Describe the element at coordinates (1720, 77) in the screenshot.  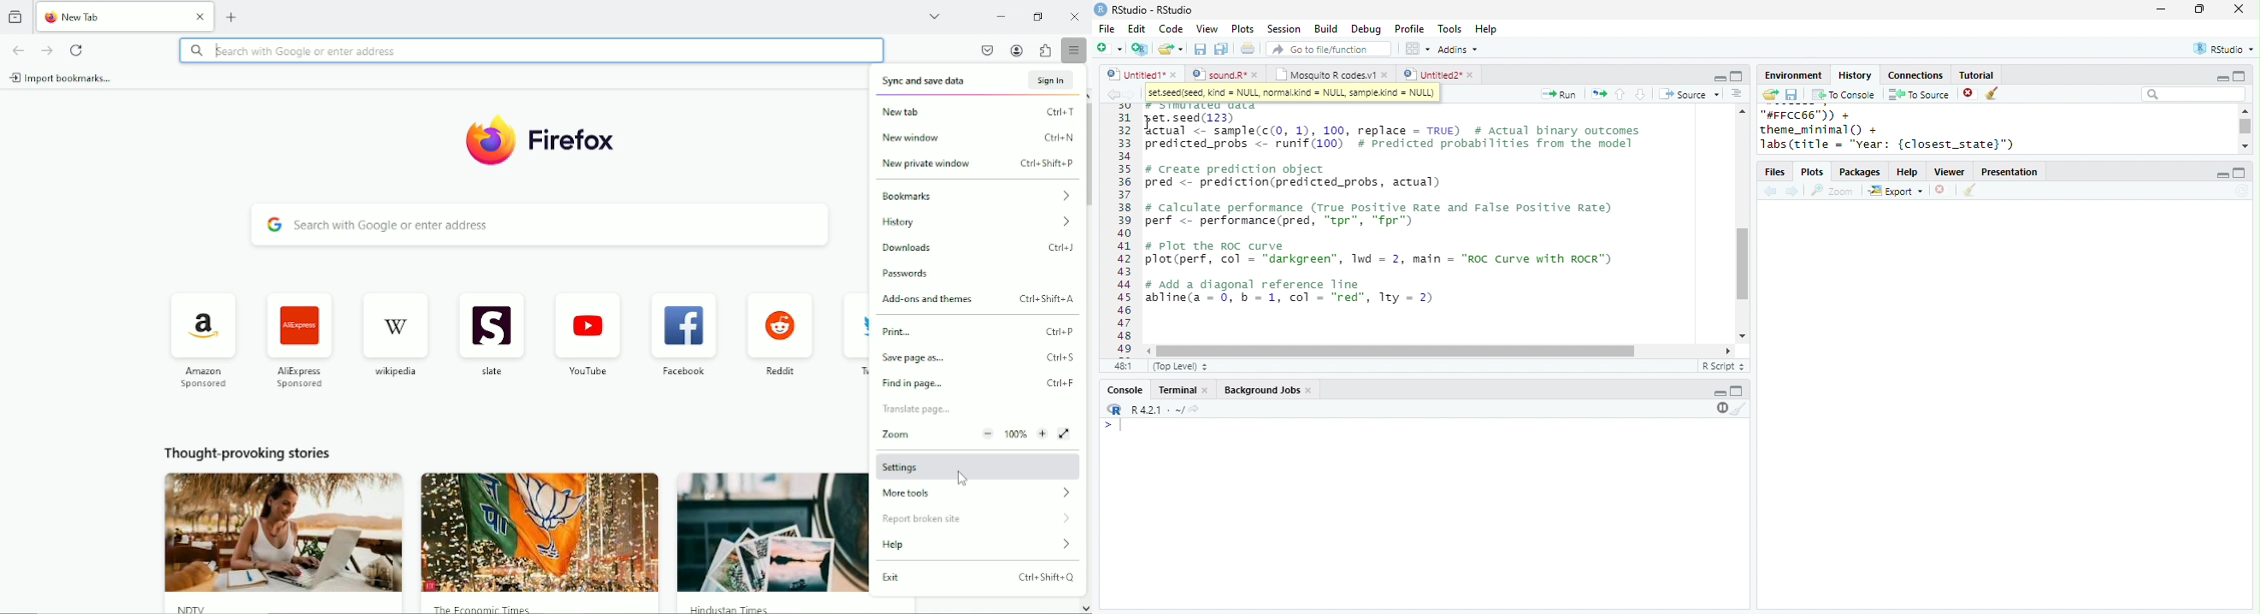
I see `minimize` at that location.